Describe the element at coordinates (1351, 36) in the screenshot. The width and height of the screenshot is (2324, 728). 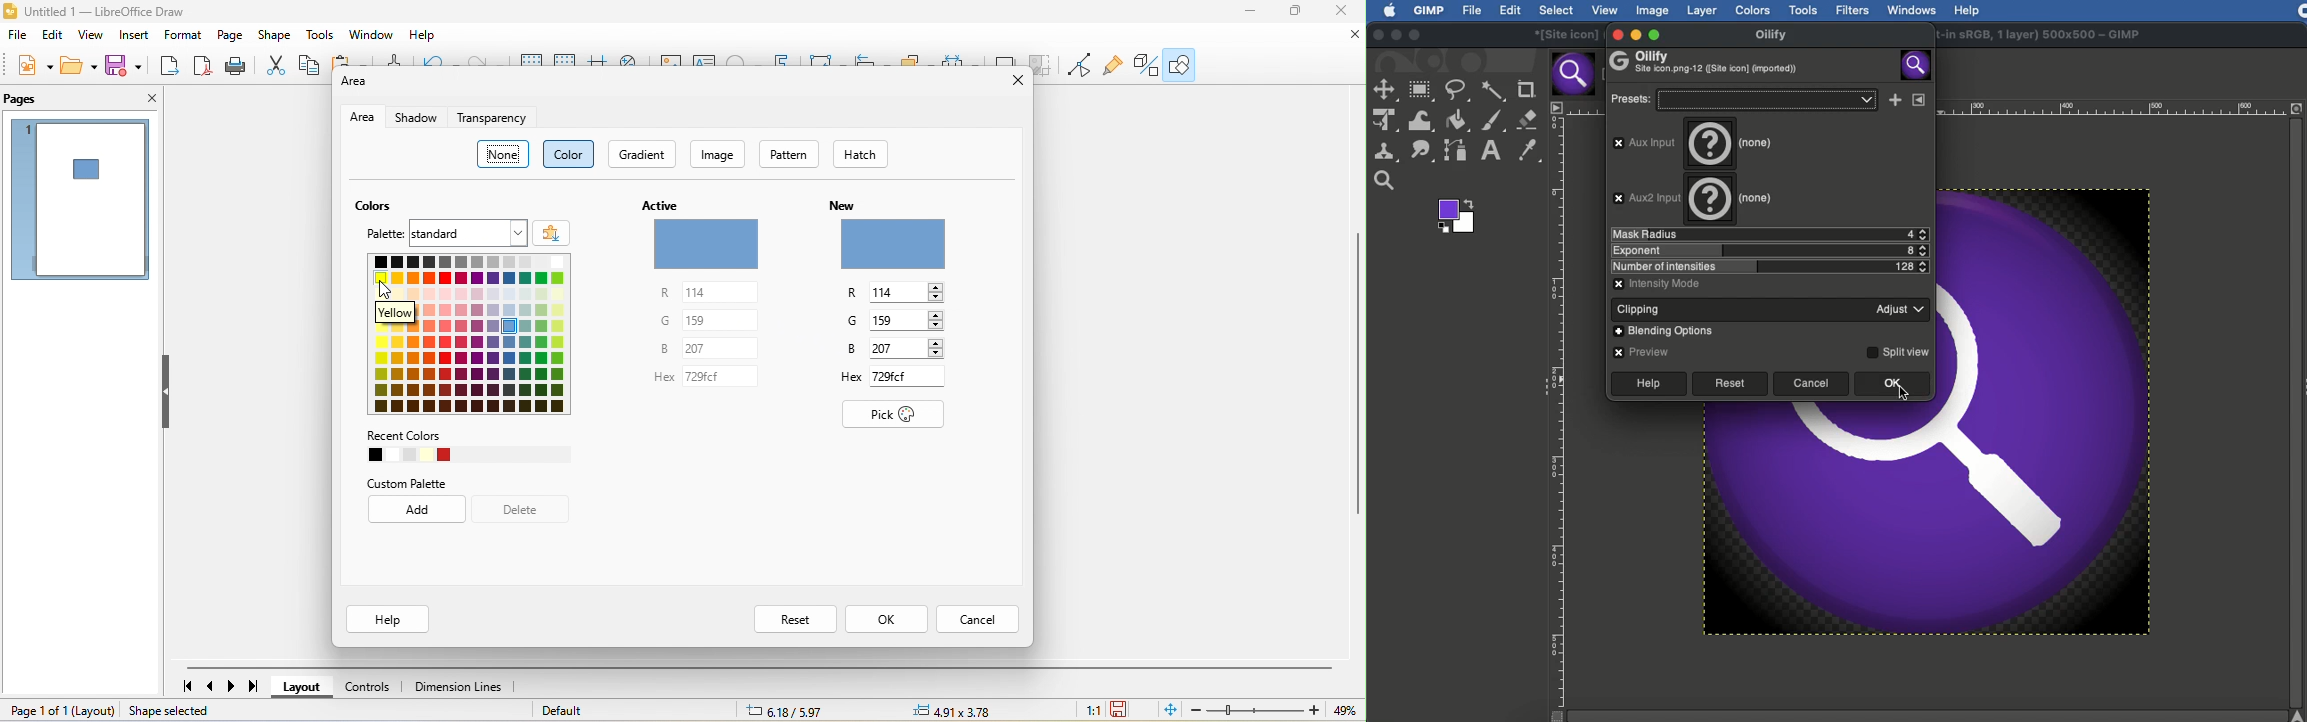
I see `close` at that location.